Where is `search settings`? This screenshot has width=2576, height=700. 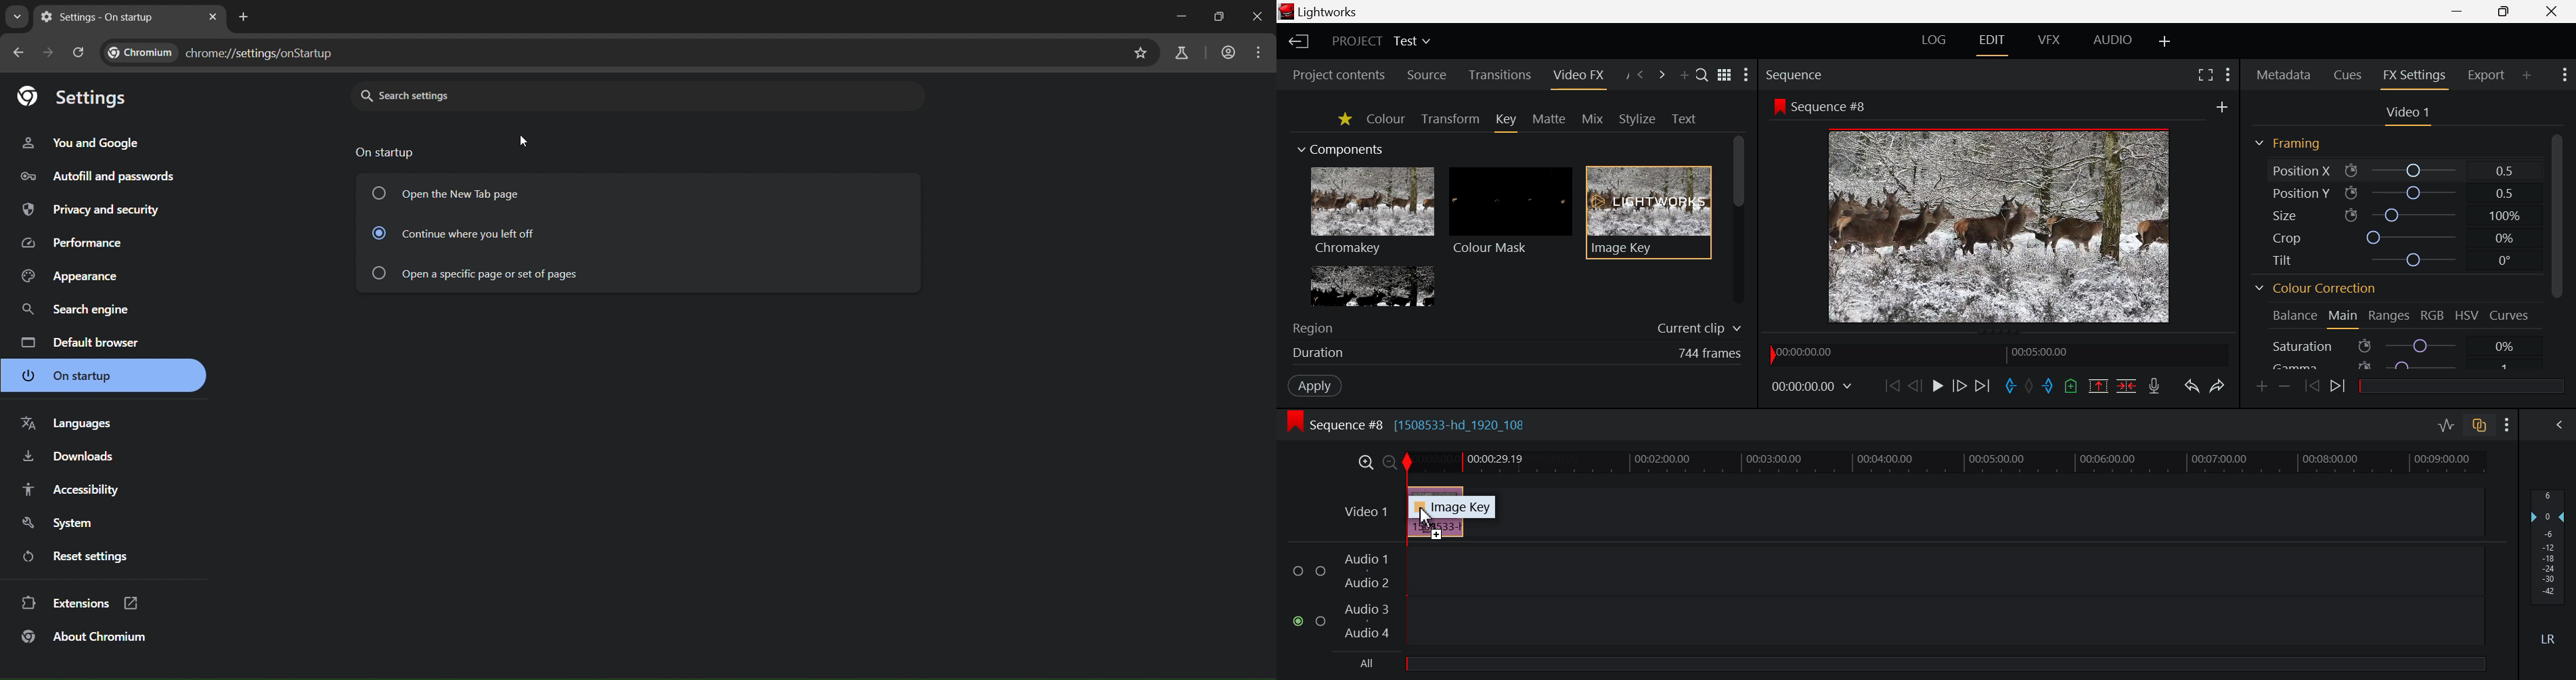
search settings is located at coordinates (487, 95).